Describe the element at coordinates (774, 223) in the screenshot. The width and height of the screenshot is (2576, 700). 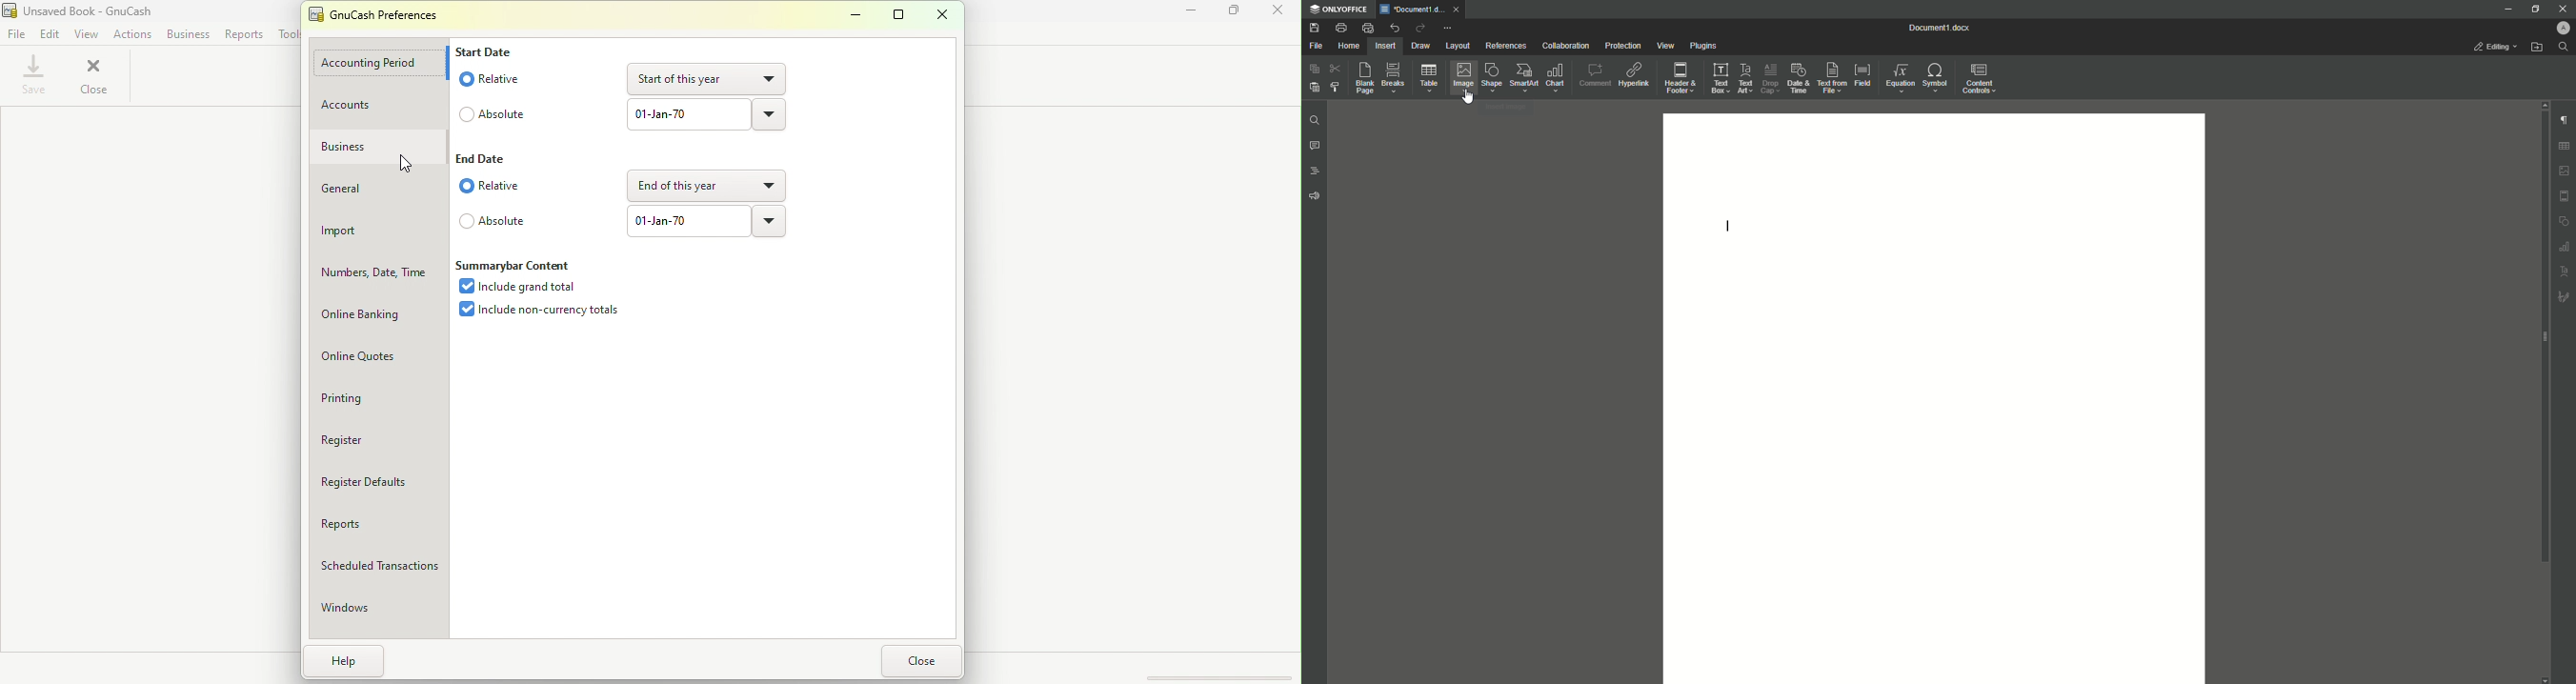
I see `Drop down` at that location.